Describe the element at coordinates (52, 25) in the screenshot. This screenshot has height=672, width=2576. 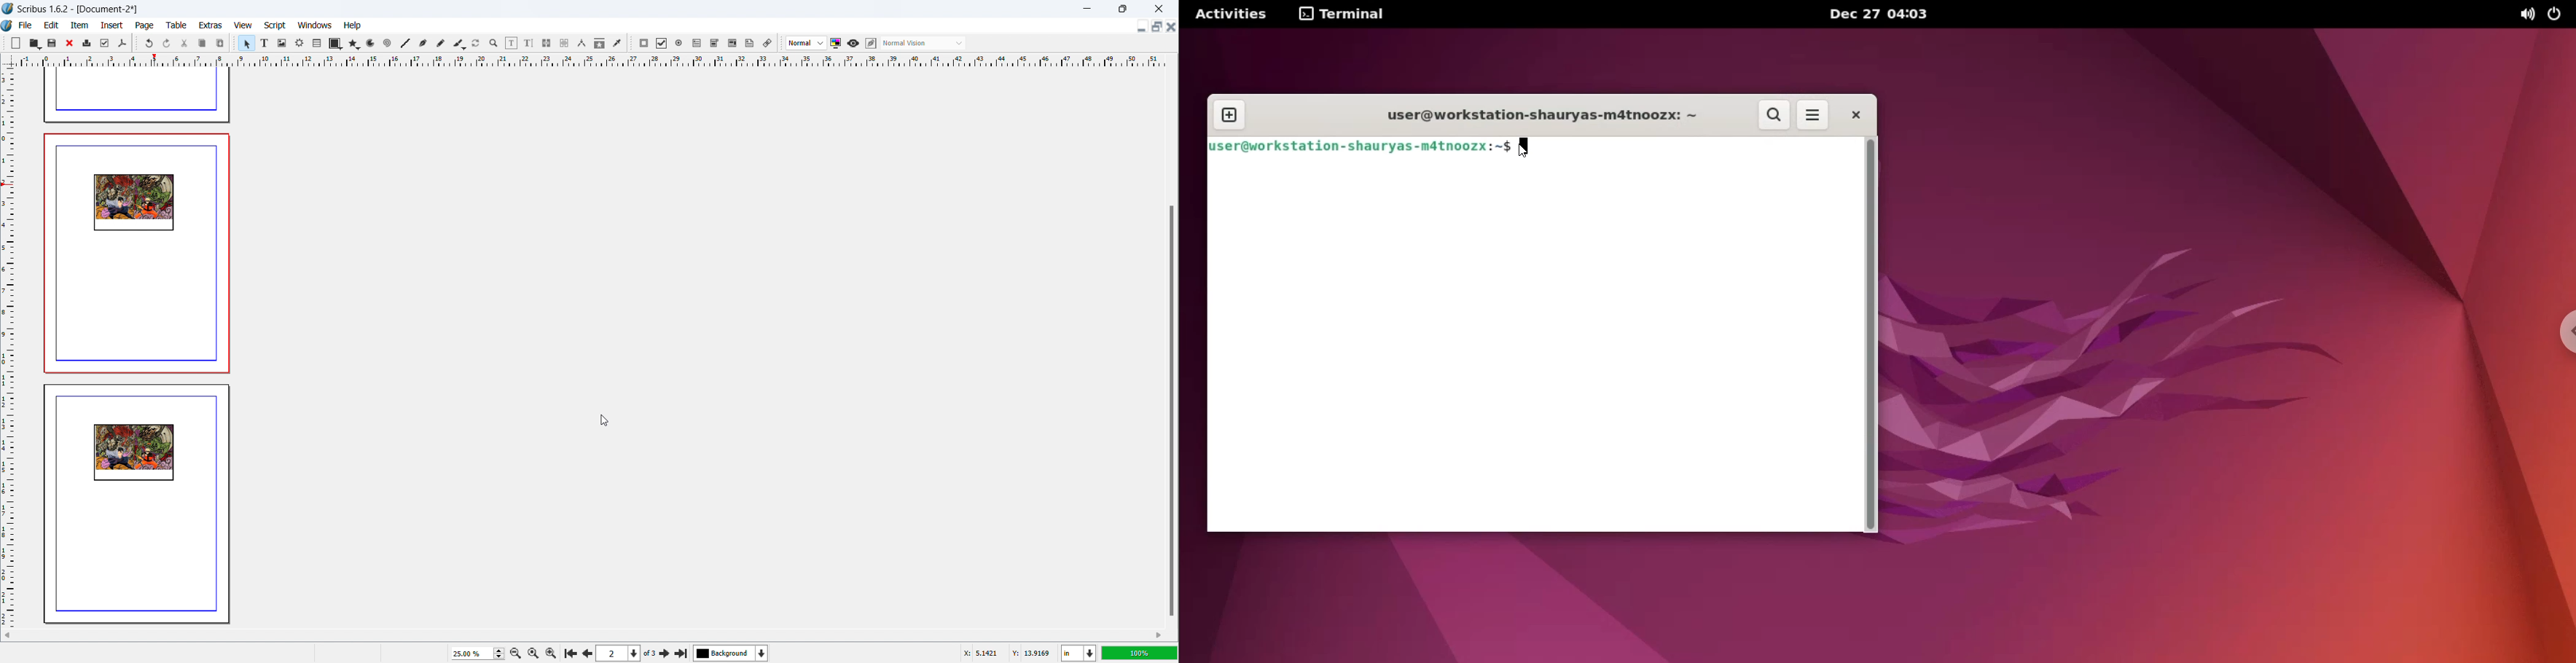
I see `edit` at that location.